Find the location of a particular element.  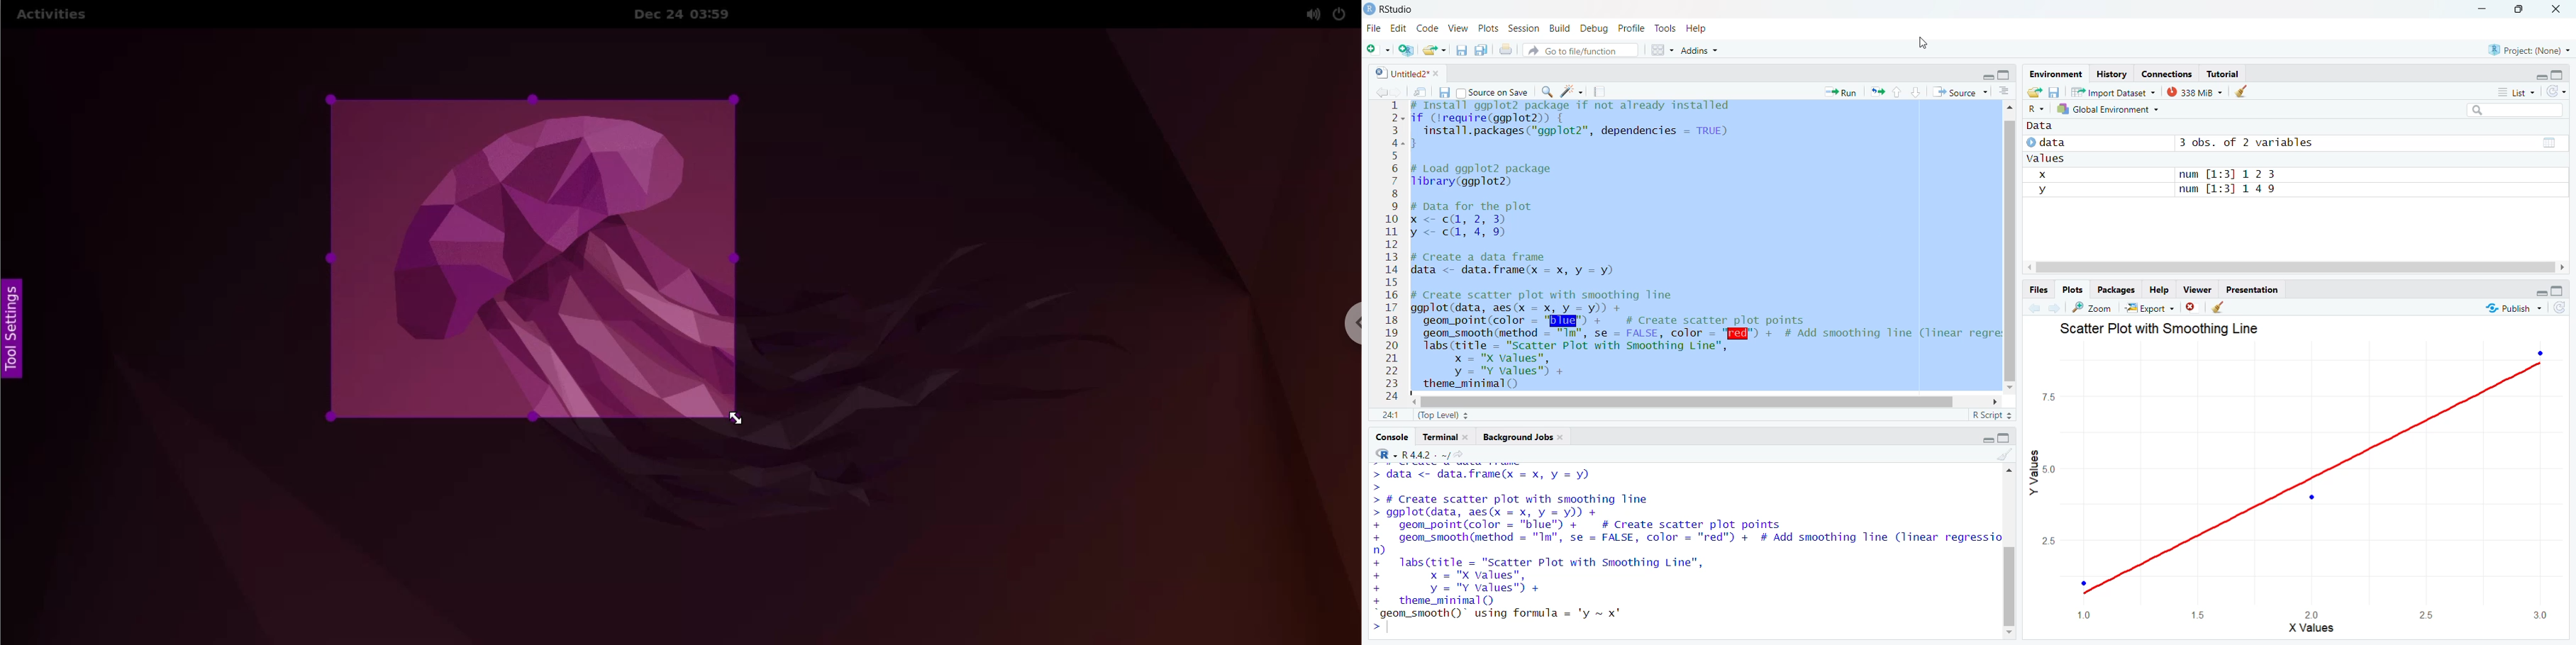

horizontal scroll bar is located at coordinates (1686, 401).